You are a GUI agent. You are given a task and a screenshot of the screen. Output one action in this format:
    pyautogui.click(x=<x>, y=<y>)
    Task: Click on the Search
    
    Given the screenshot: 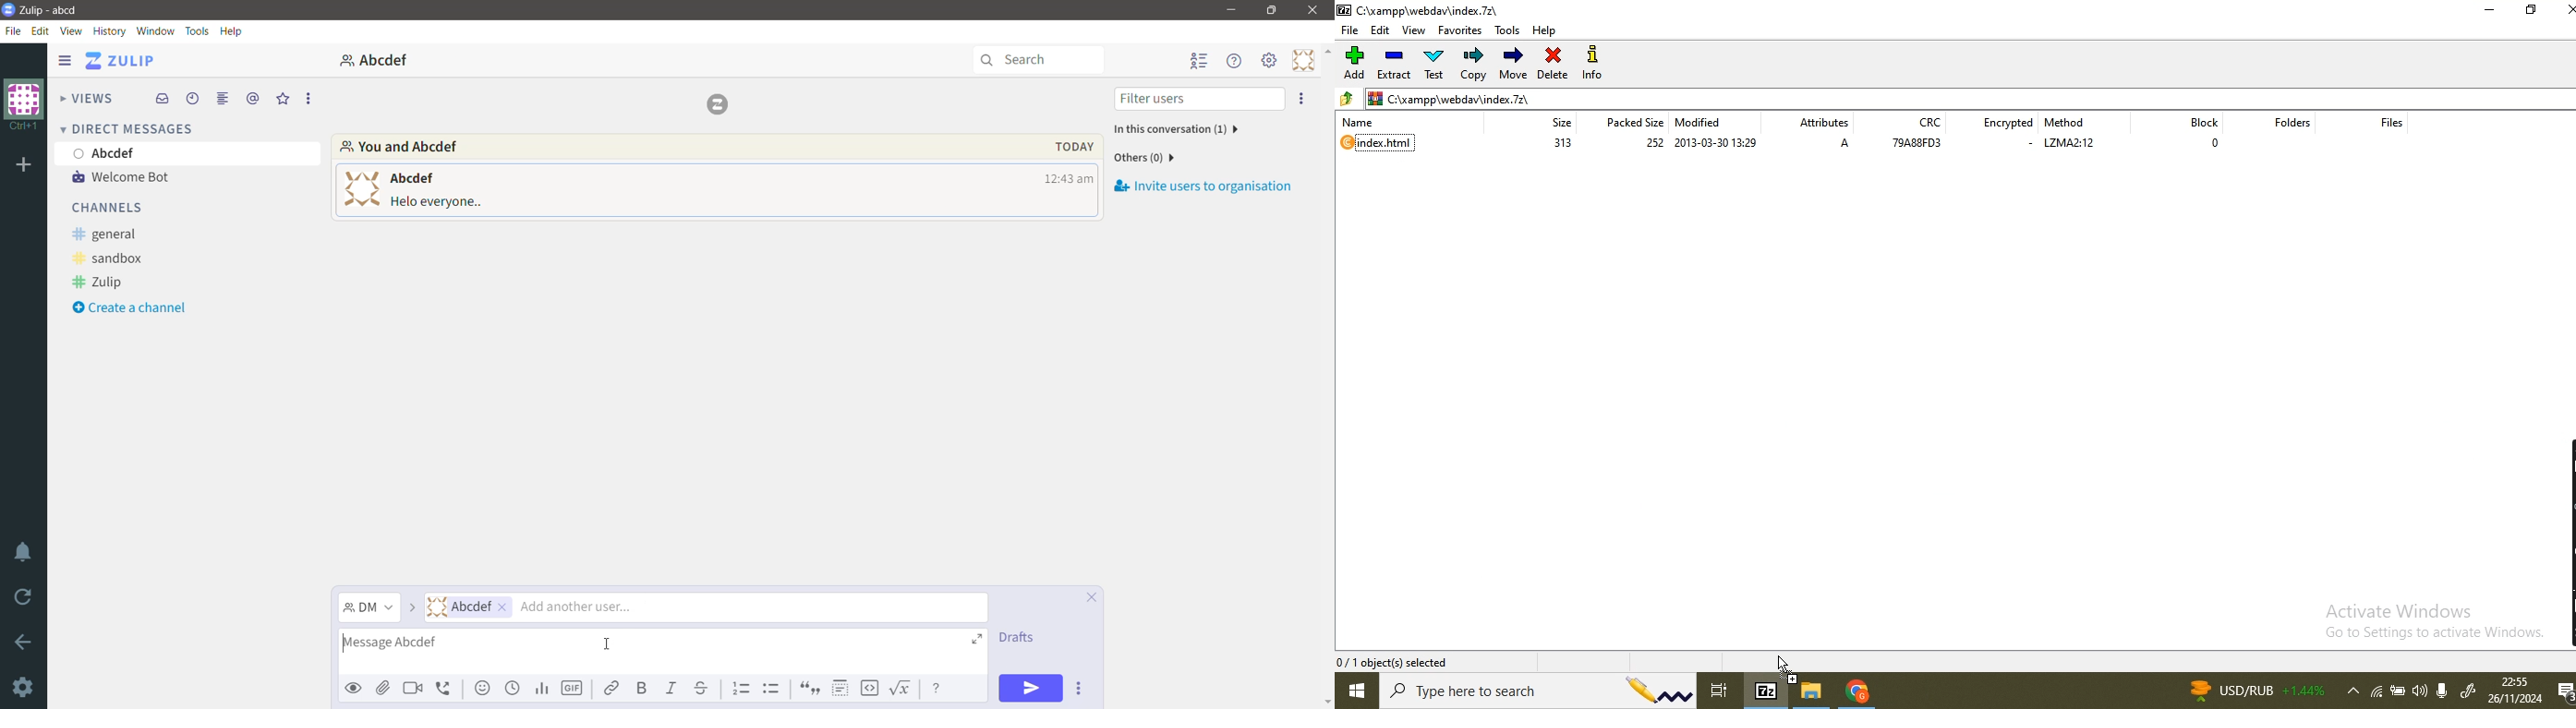 What is the action you would take?
    pyautogui.click(x=1038, y=60)
    